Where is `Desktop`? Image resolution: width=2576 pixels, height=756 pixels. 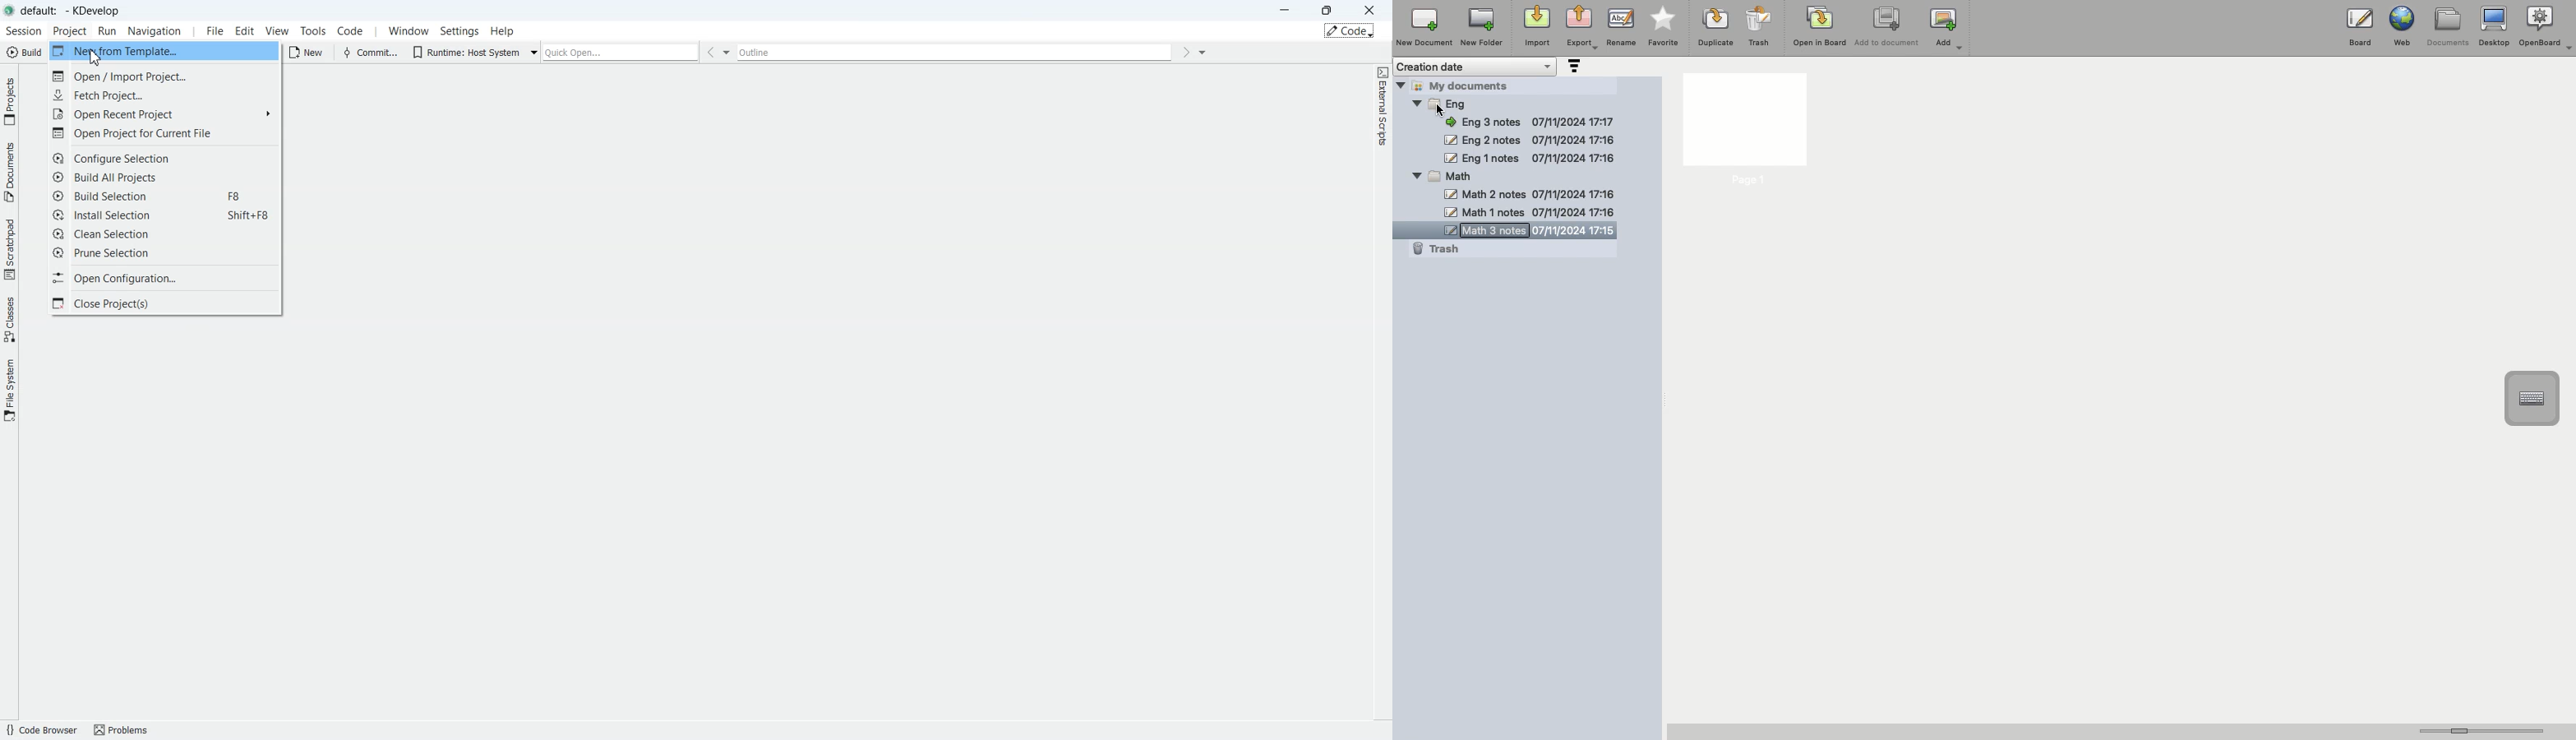
Desktop is located at coordinates (2494, 27).